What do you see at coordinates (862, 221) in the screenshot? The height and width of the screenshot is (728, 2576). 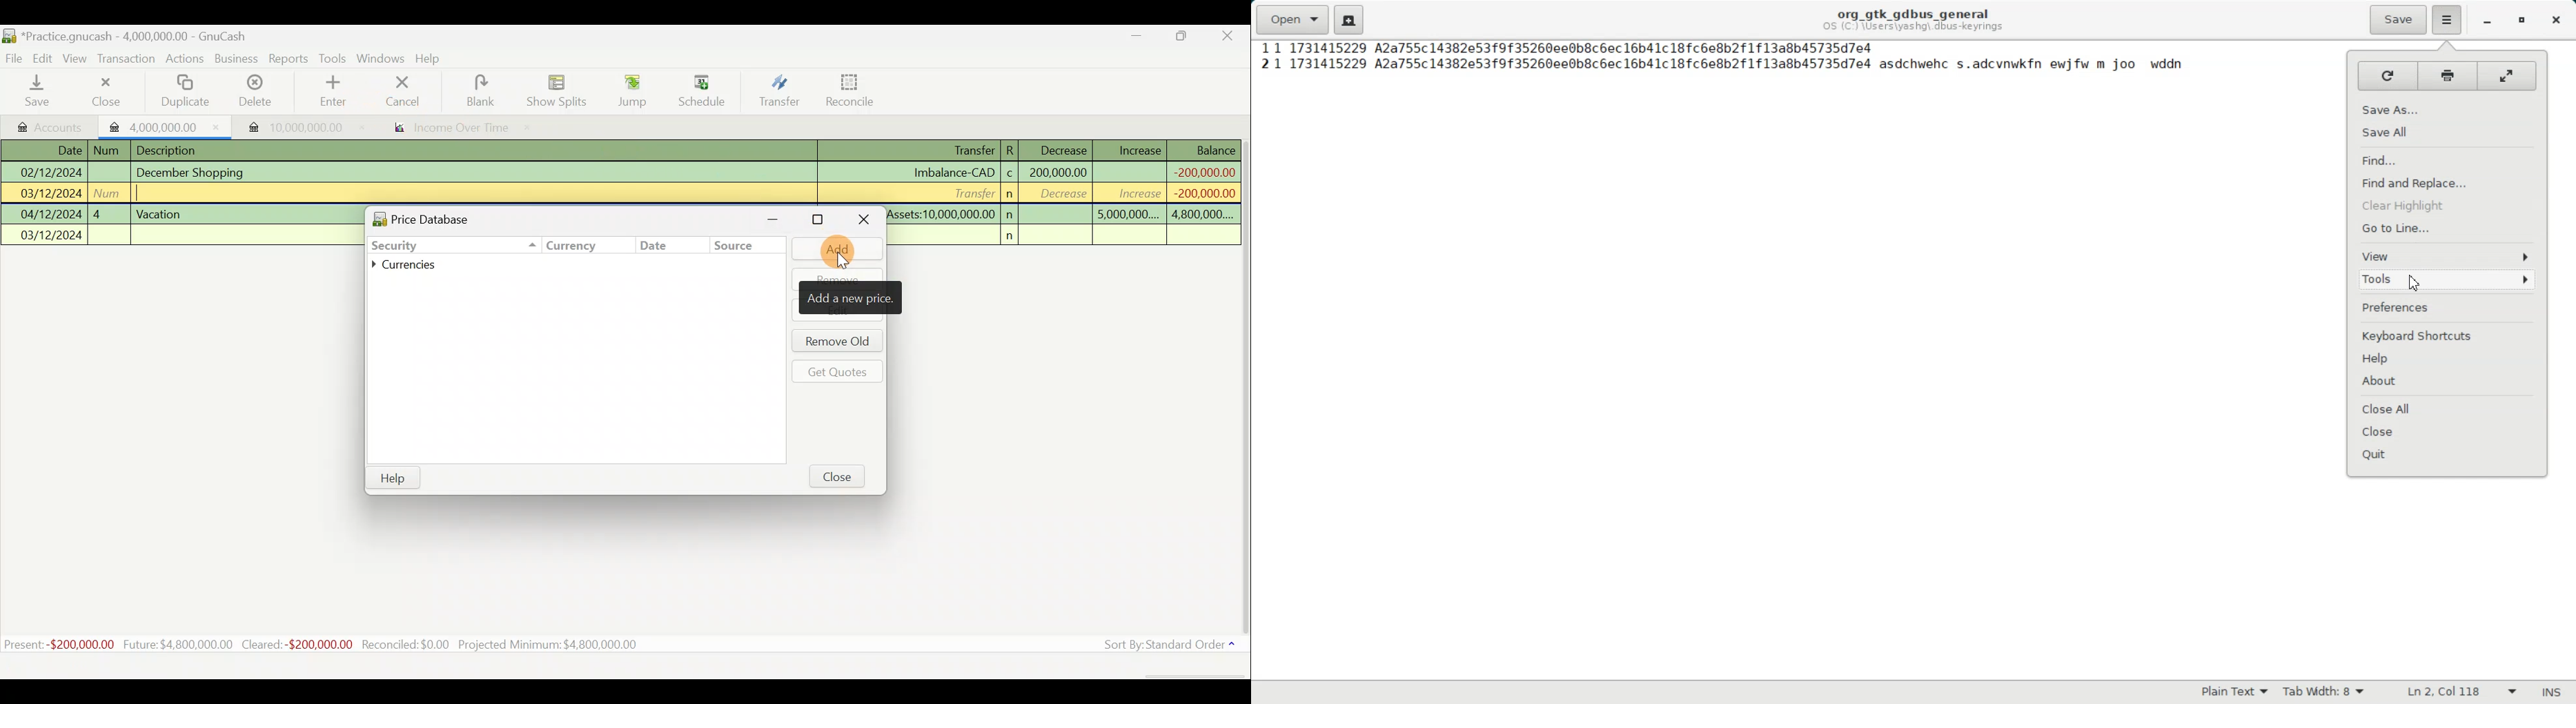 I see `Close` at bounding box center [862, 221].